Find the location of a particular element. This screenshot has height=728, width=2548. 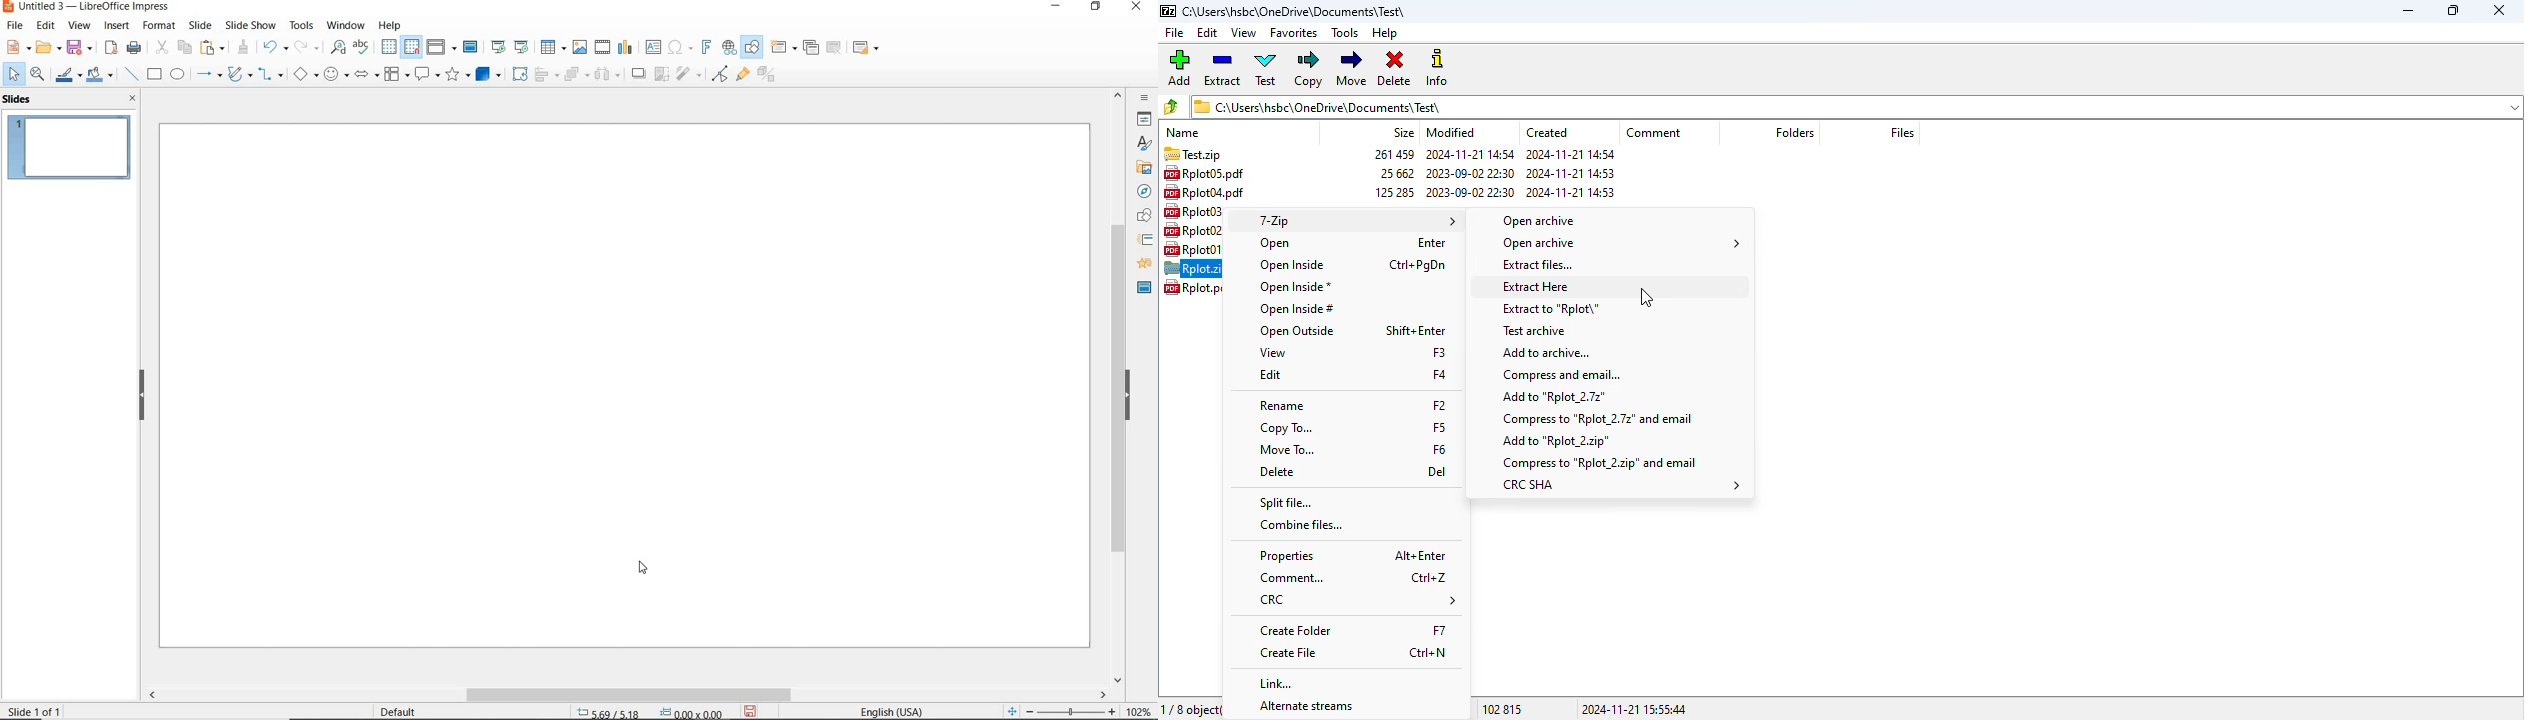

shortcut for move to is located at coordinates (1441, 450).